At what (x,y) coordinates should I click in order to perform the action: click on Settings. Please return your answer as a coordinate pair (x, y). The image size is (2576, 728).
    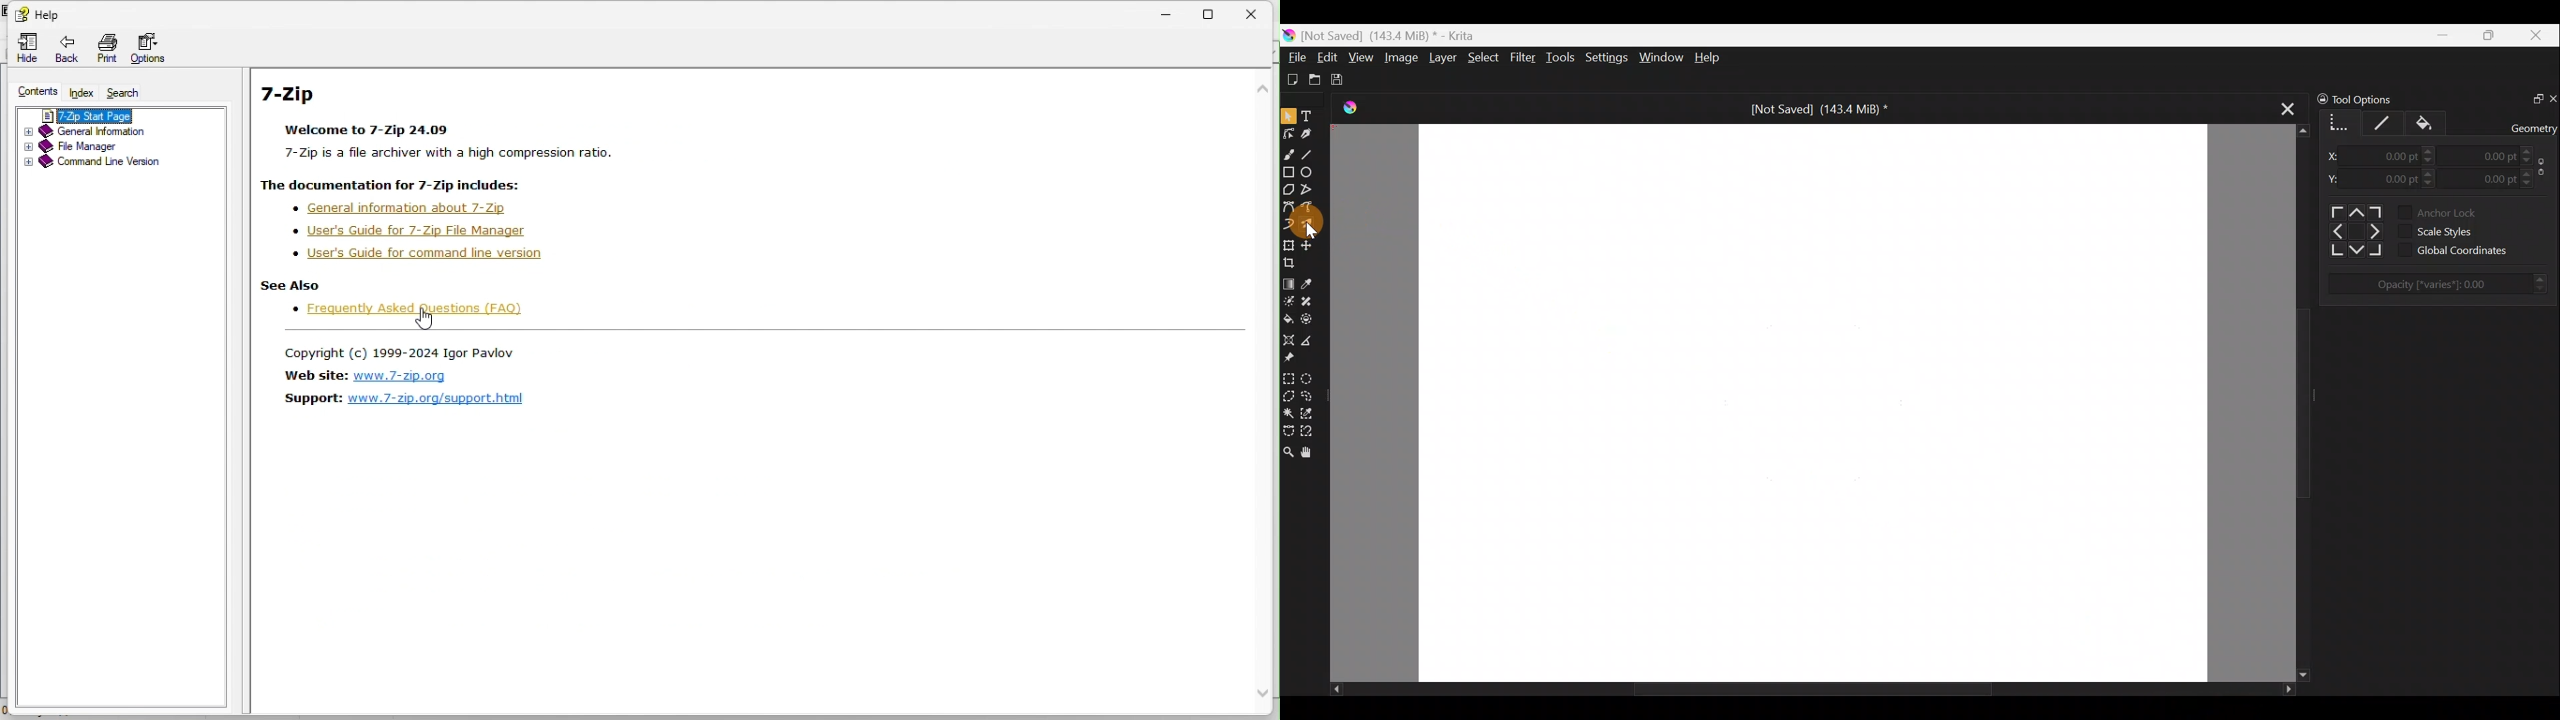
    Looking at the image, I should click on (1604, 58).